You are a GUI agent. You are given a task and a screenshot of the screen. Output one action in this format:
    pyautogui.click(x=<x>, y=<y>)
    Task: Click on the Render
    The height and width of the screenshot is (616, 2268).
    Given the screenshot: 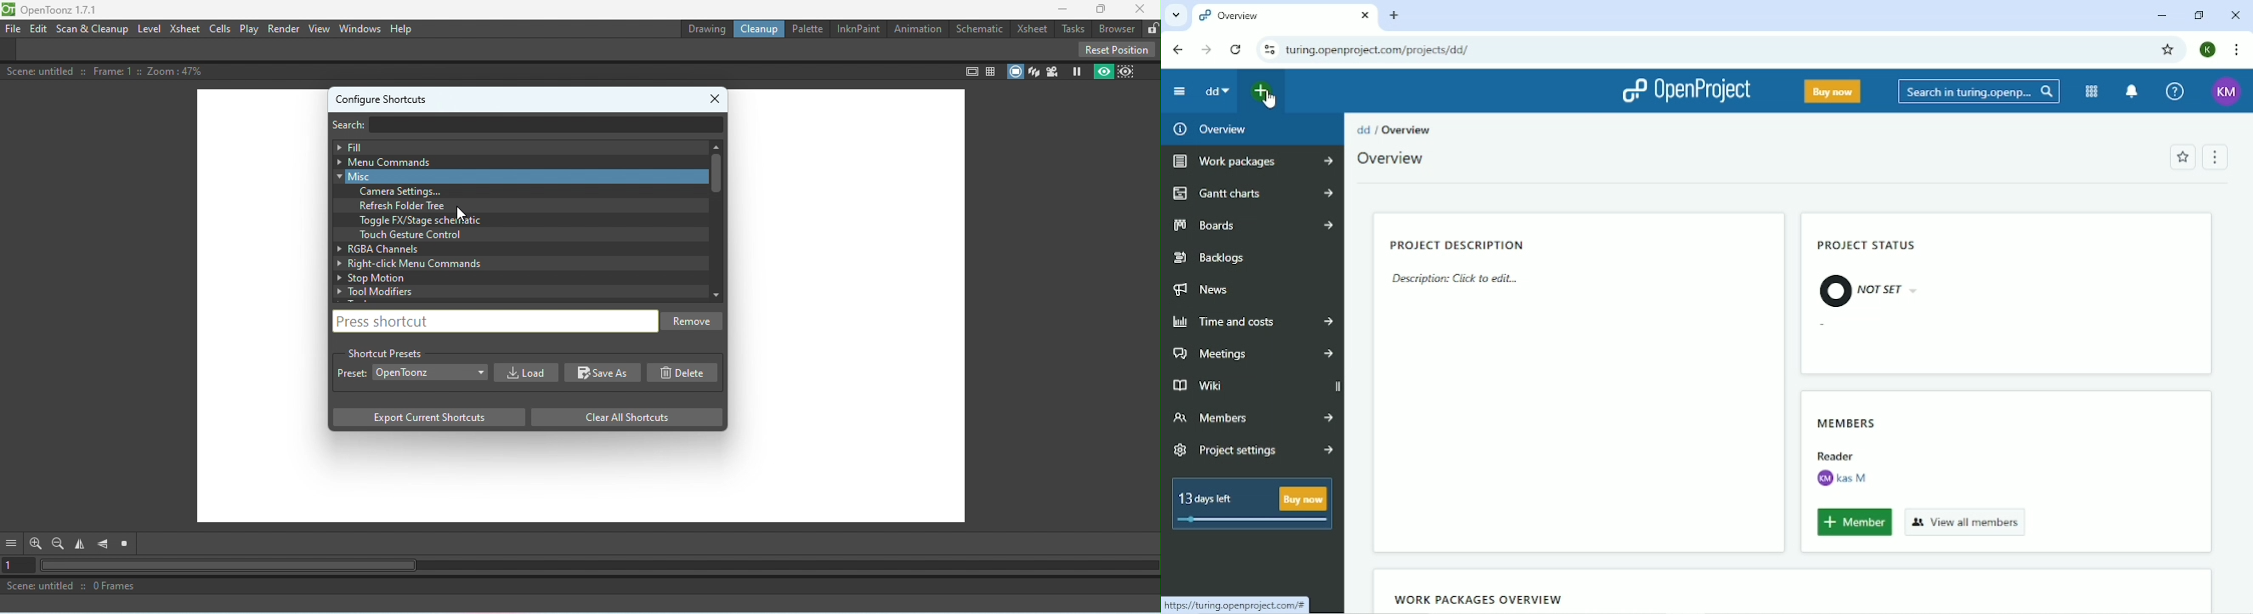 What is the action you would take?
    pyautogui.click(x=283, y=30)
    